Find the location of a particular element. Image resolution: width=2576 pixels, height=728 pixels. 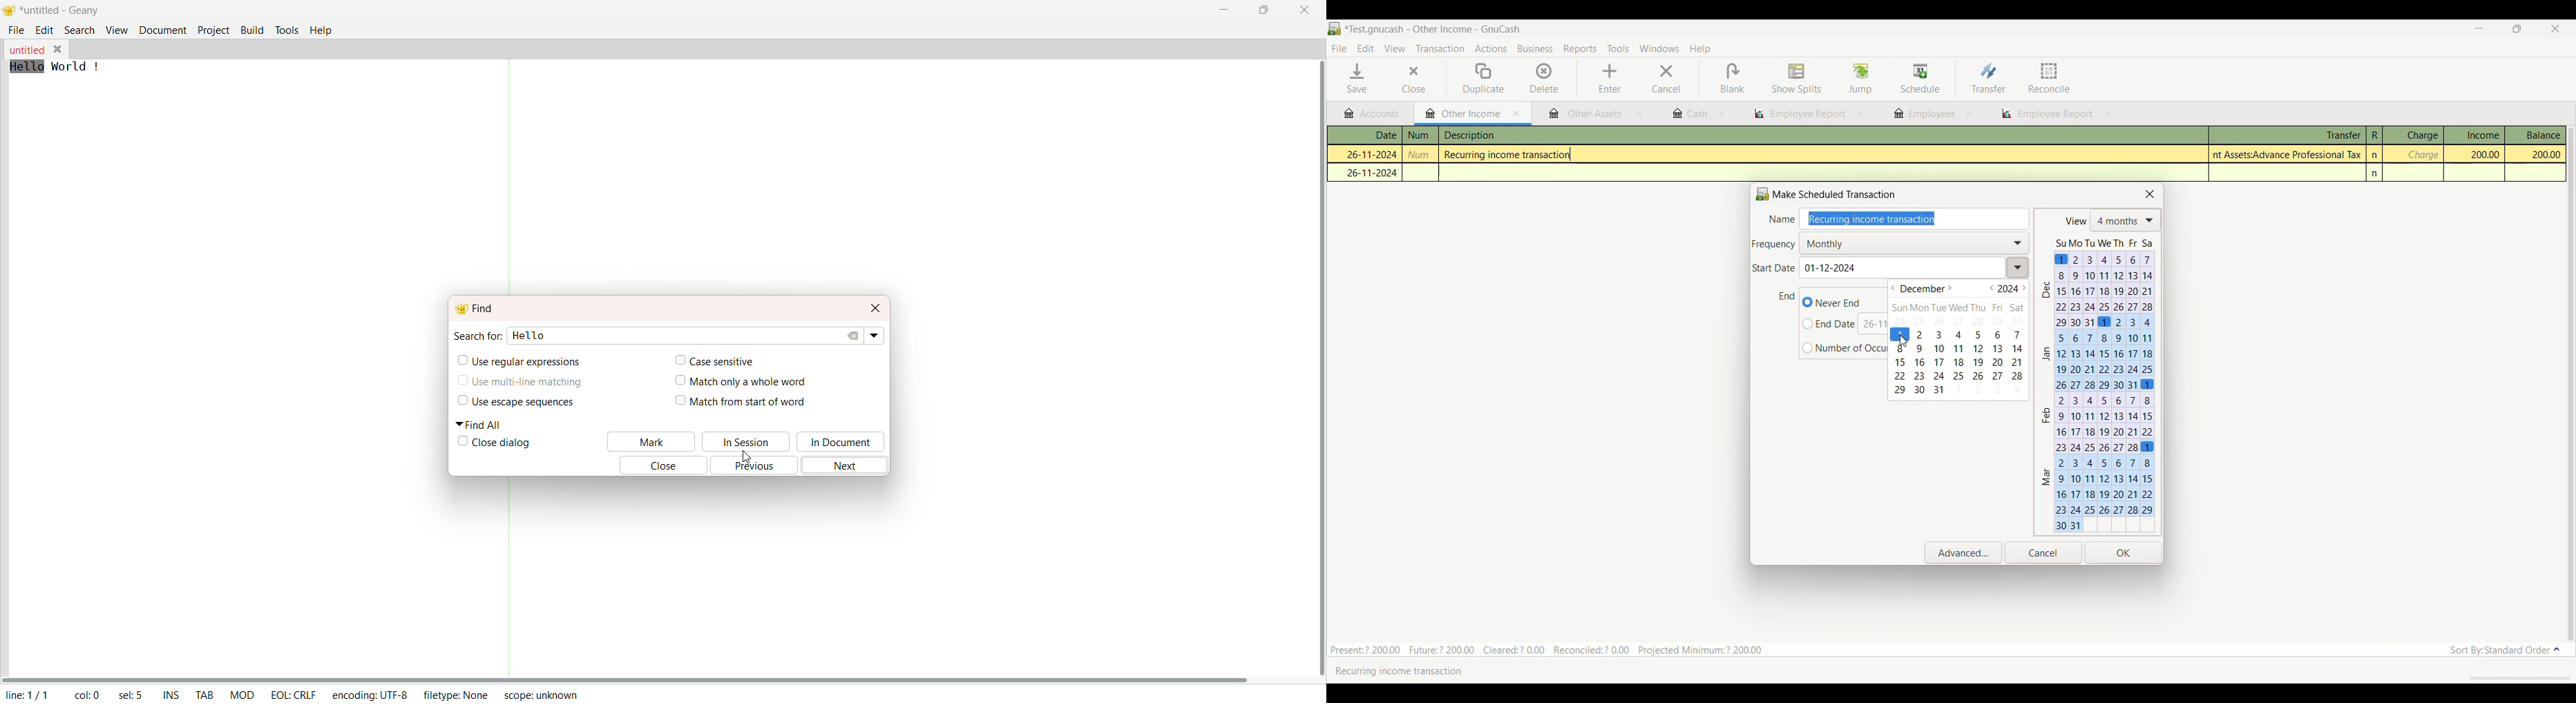

Go to previous year is located at coordinates (1992, 288).